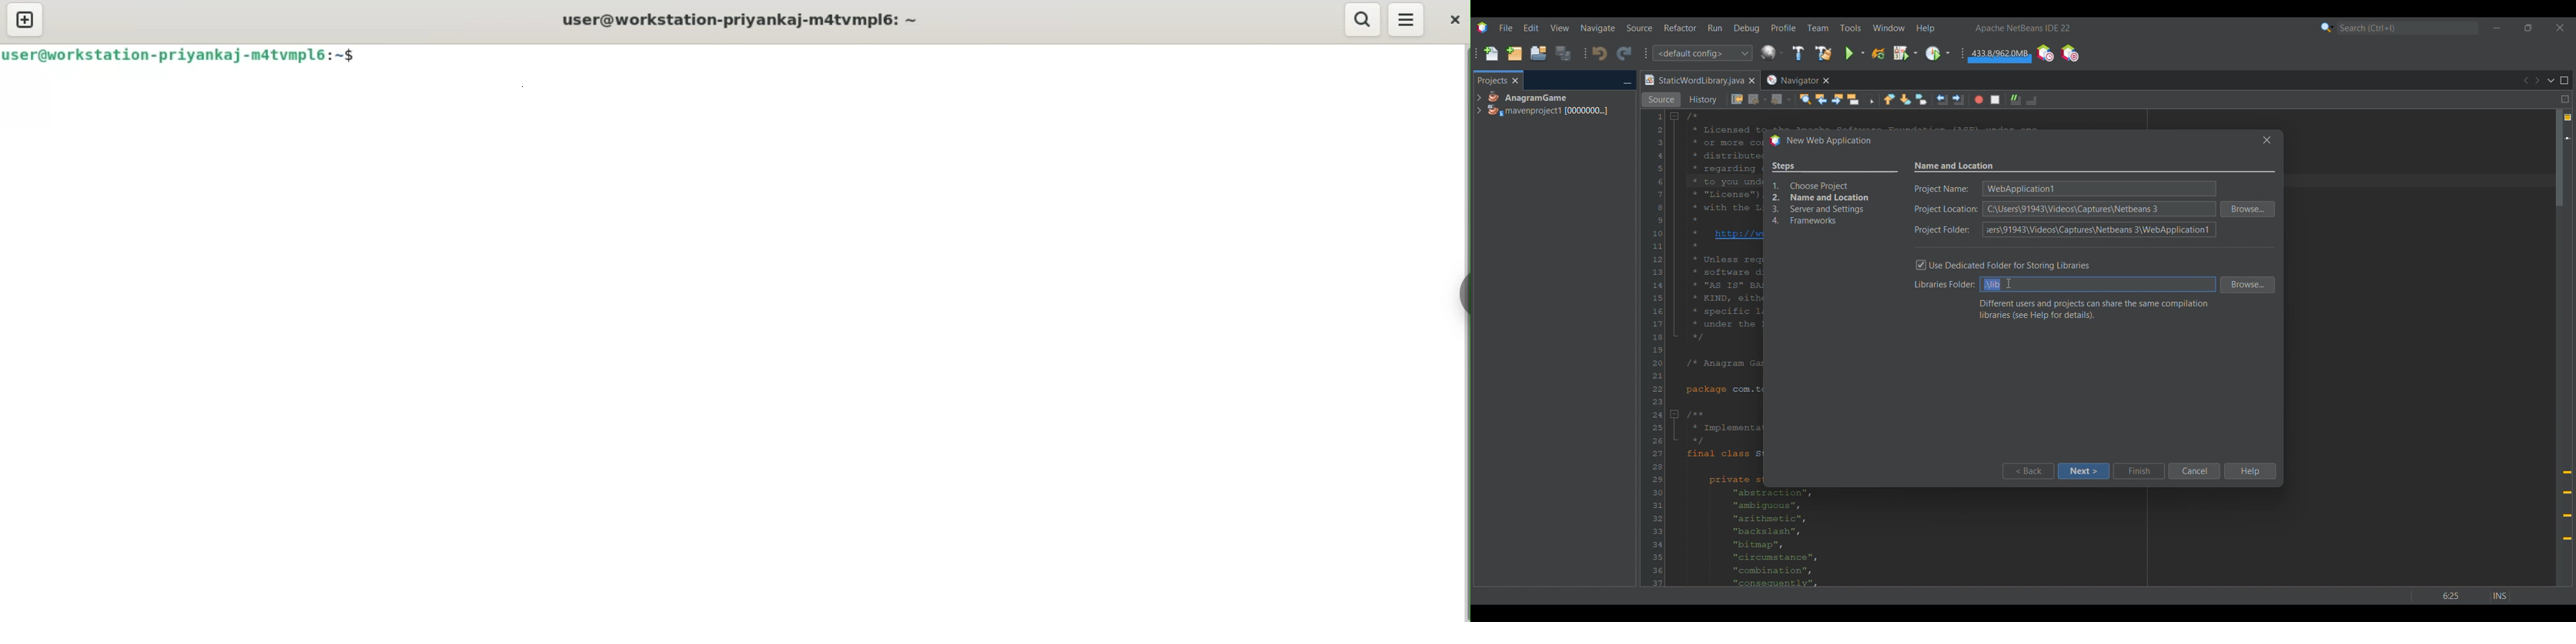  Describe the element at coordinates (2083, 471) in the screenshot. I see `Next highlighted by cursor` at that location.